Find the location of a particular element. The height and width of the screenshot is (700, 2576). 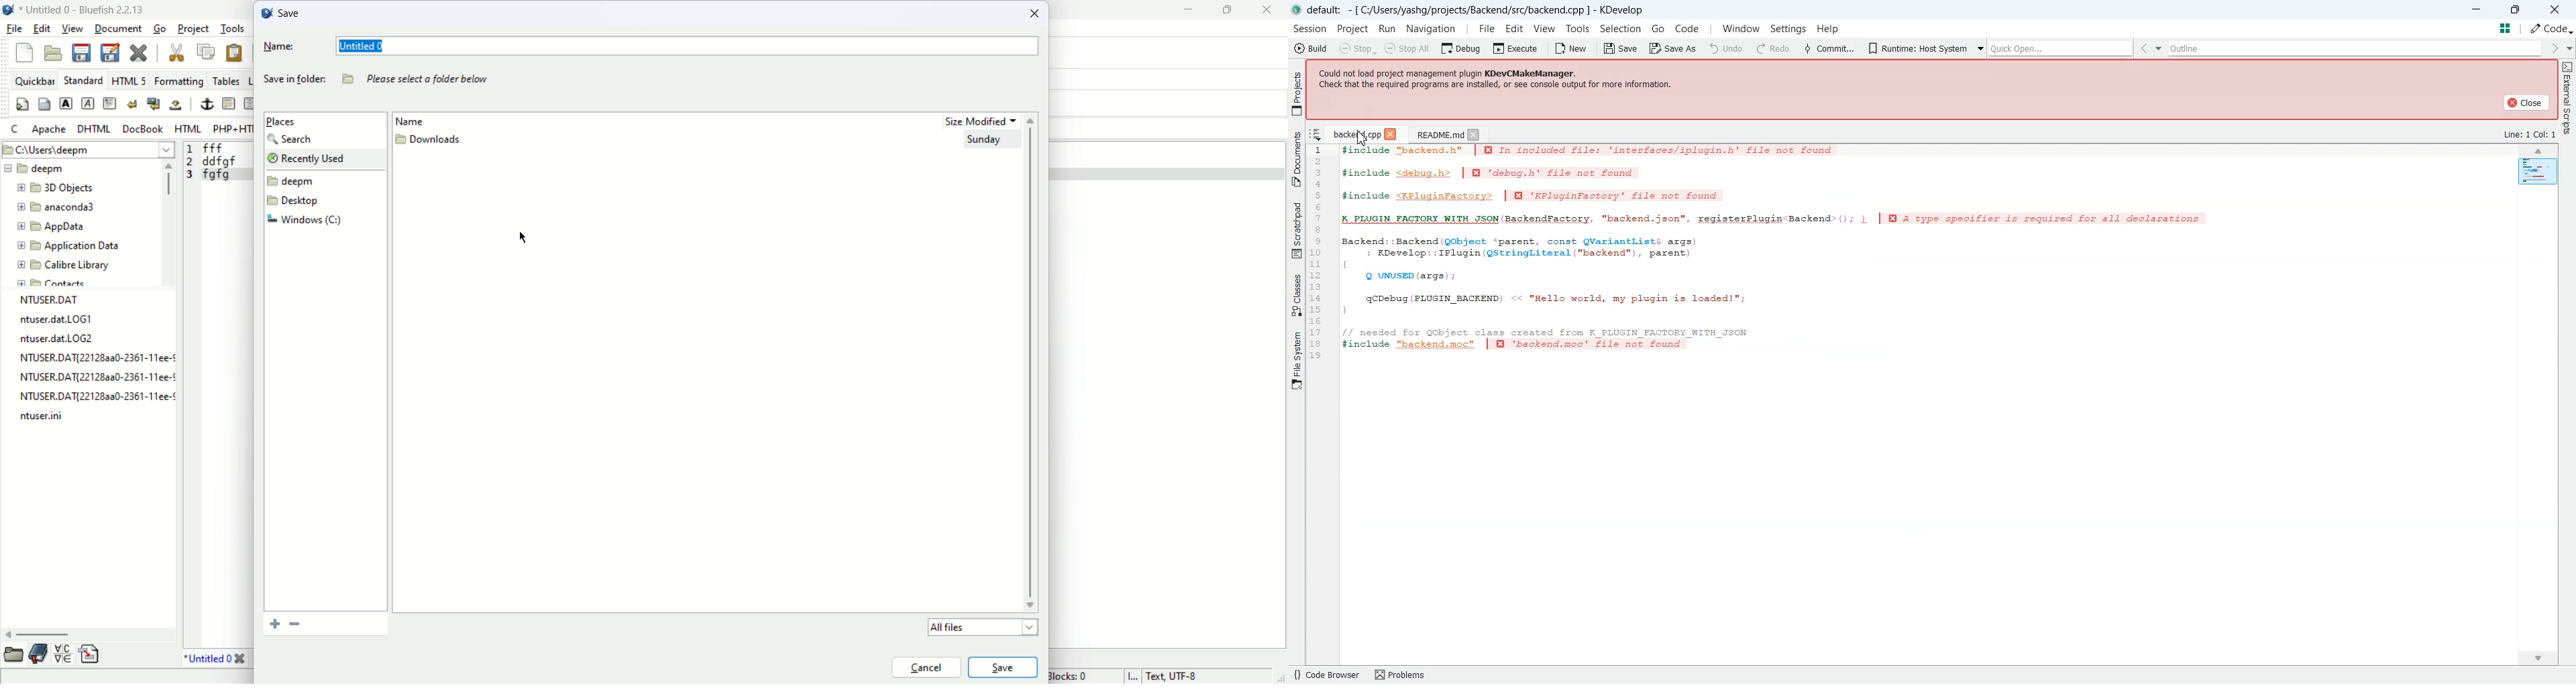

deepm is located at coordinates (292, 181).